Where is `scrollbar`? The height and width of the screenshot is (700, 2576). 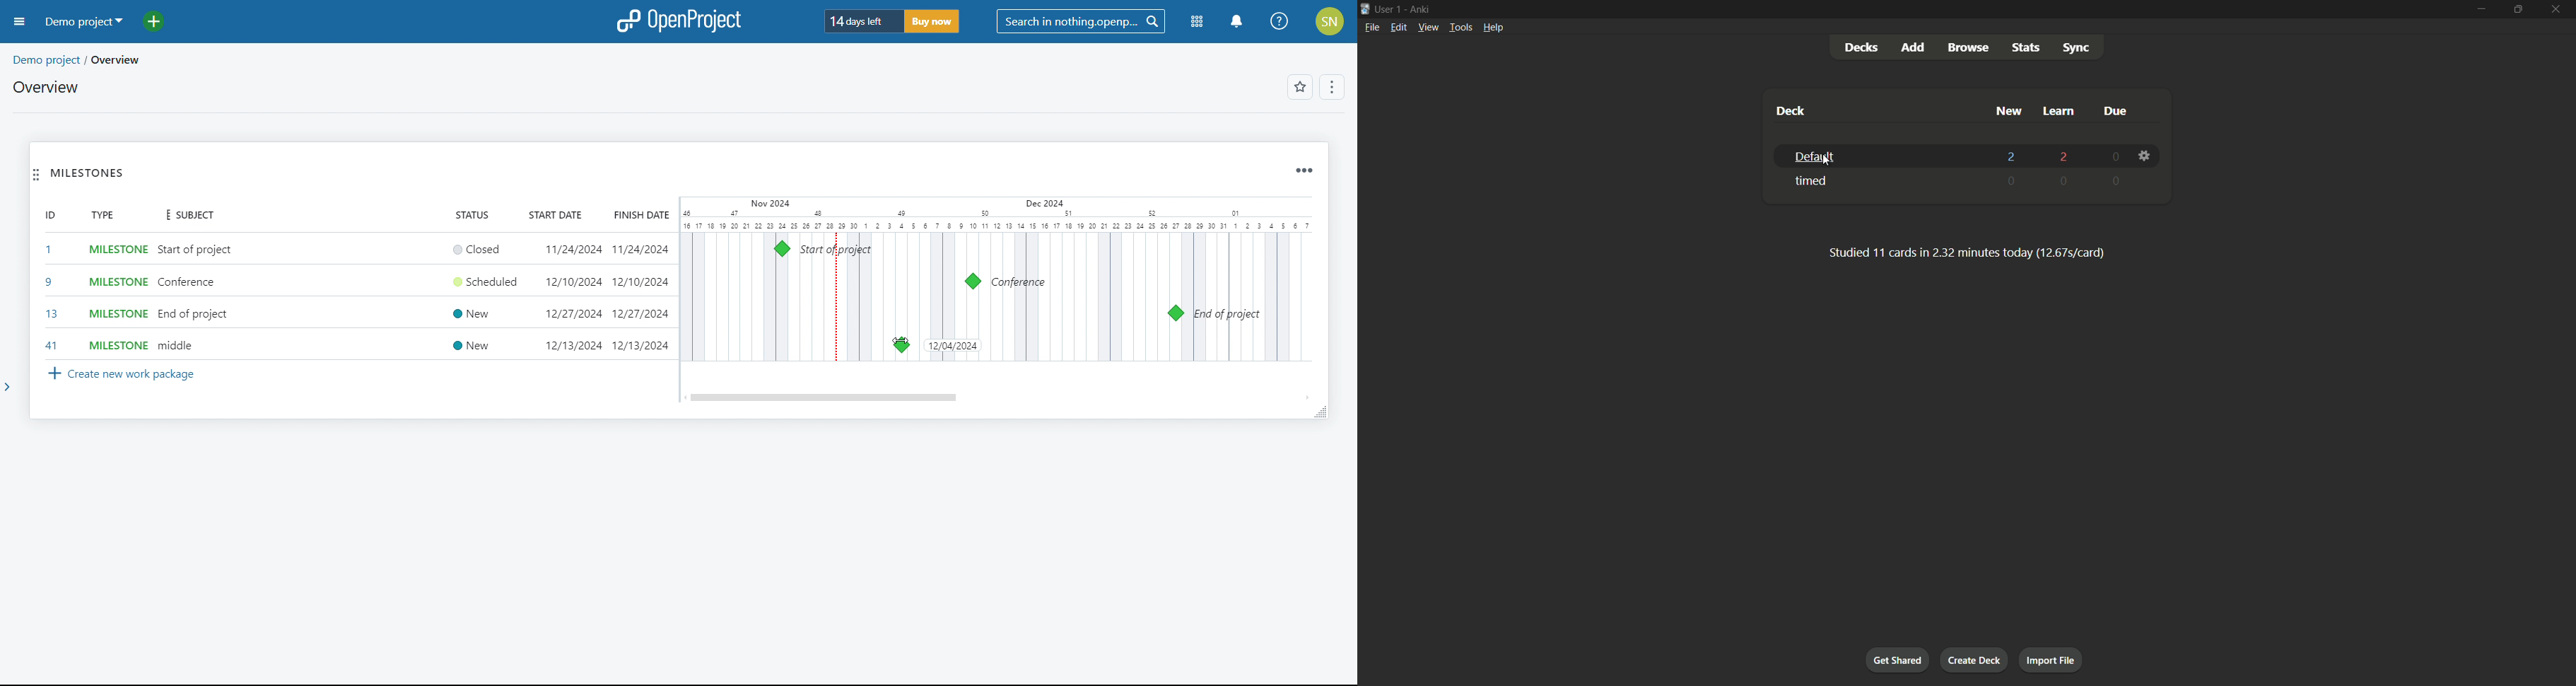
scrollbar is located at coordinates (825, 397).